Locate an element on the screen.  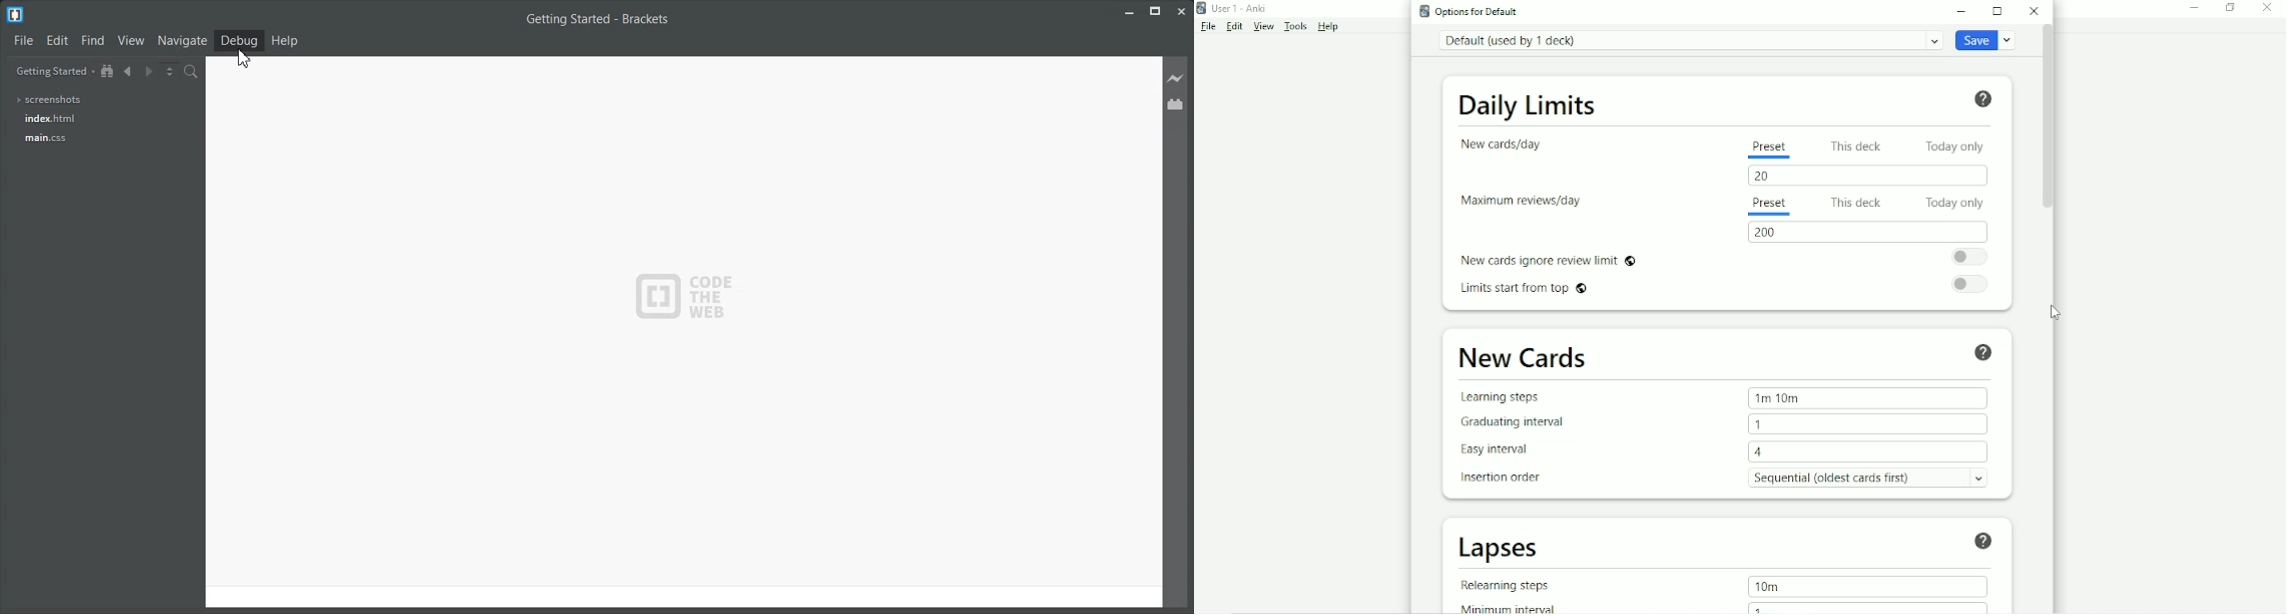
Options for default is located at coordinates (1468, 11).